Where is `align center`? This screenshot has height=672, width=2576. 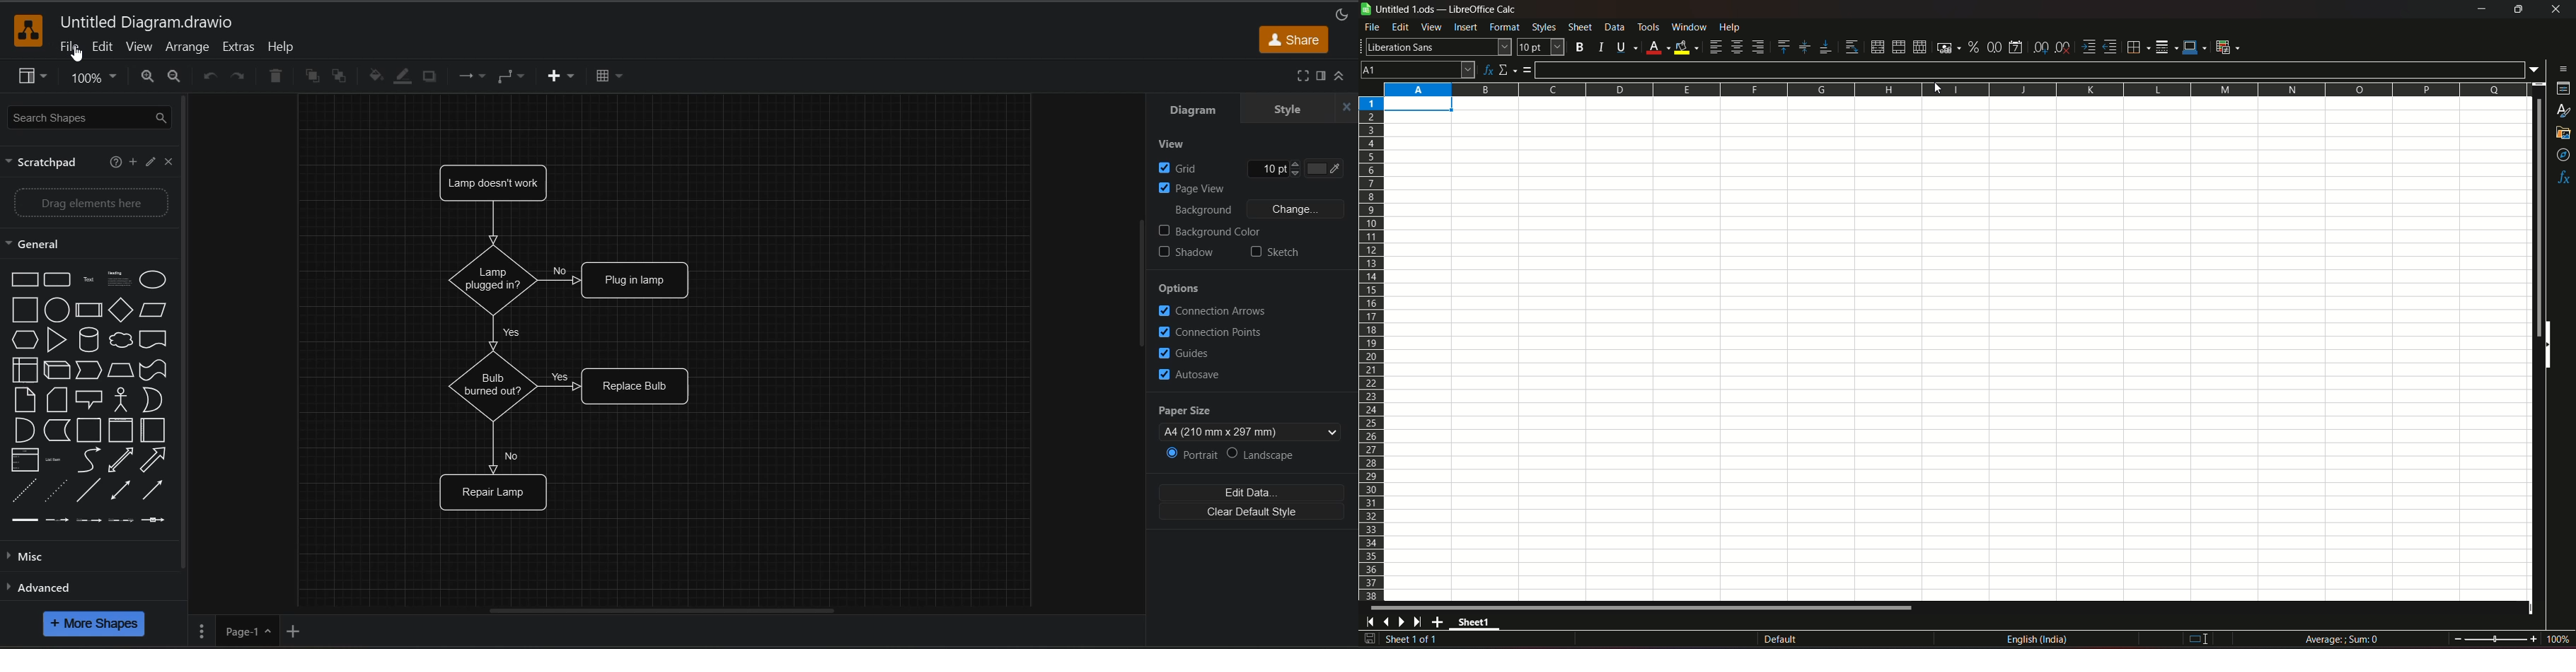
align center is located at coordinates (1736, 48).